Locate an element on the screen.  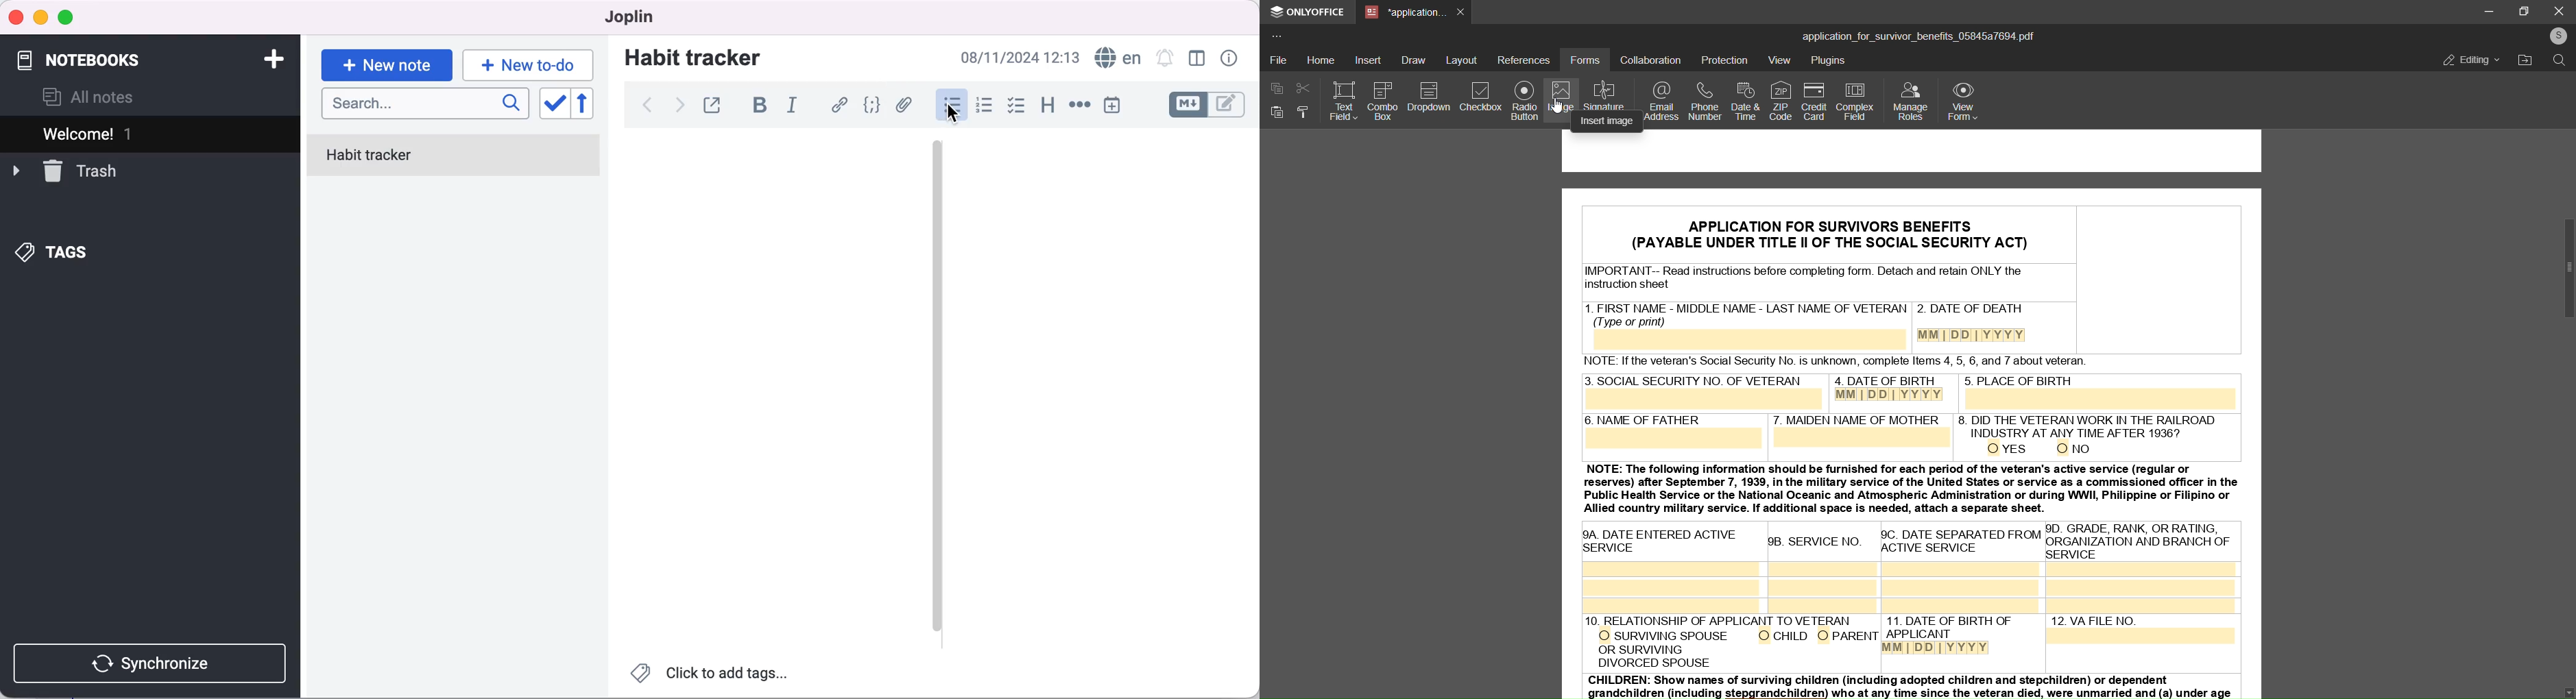
image is located at coordinates (1560, 99).